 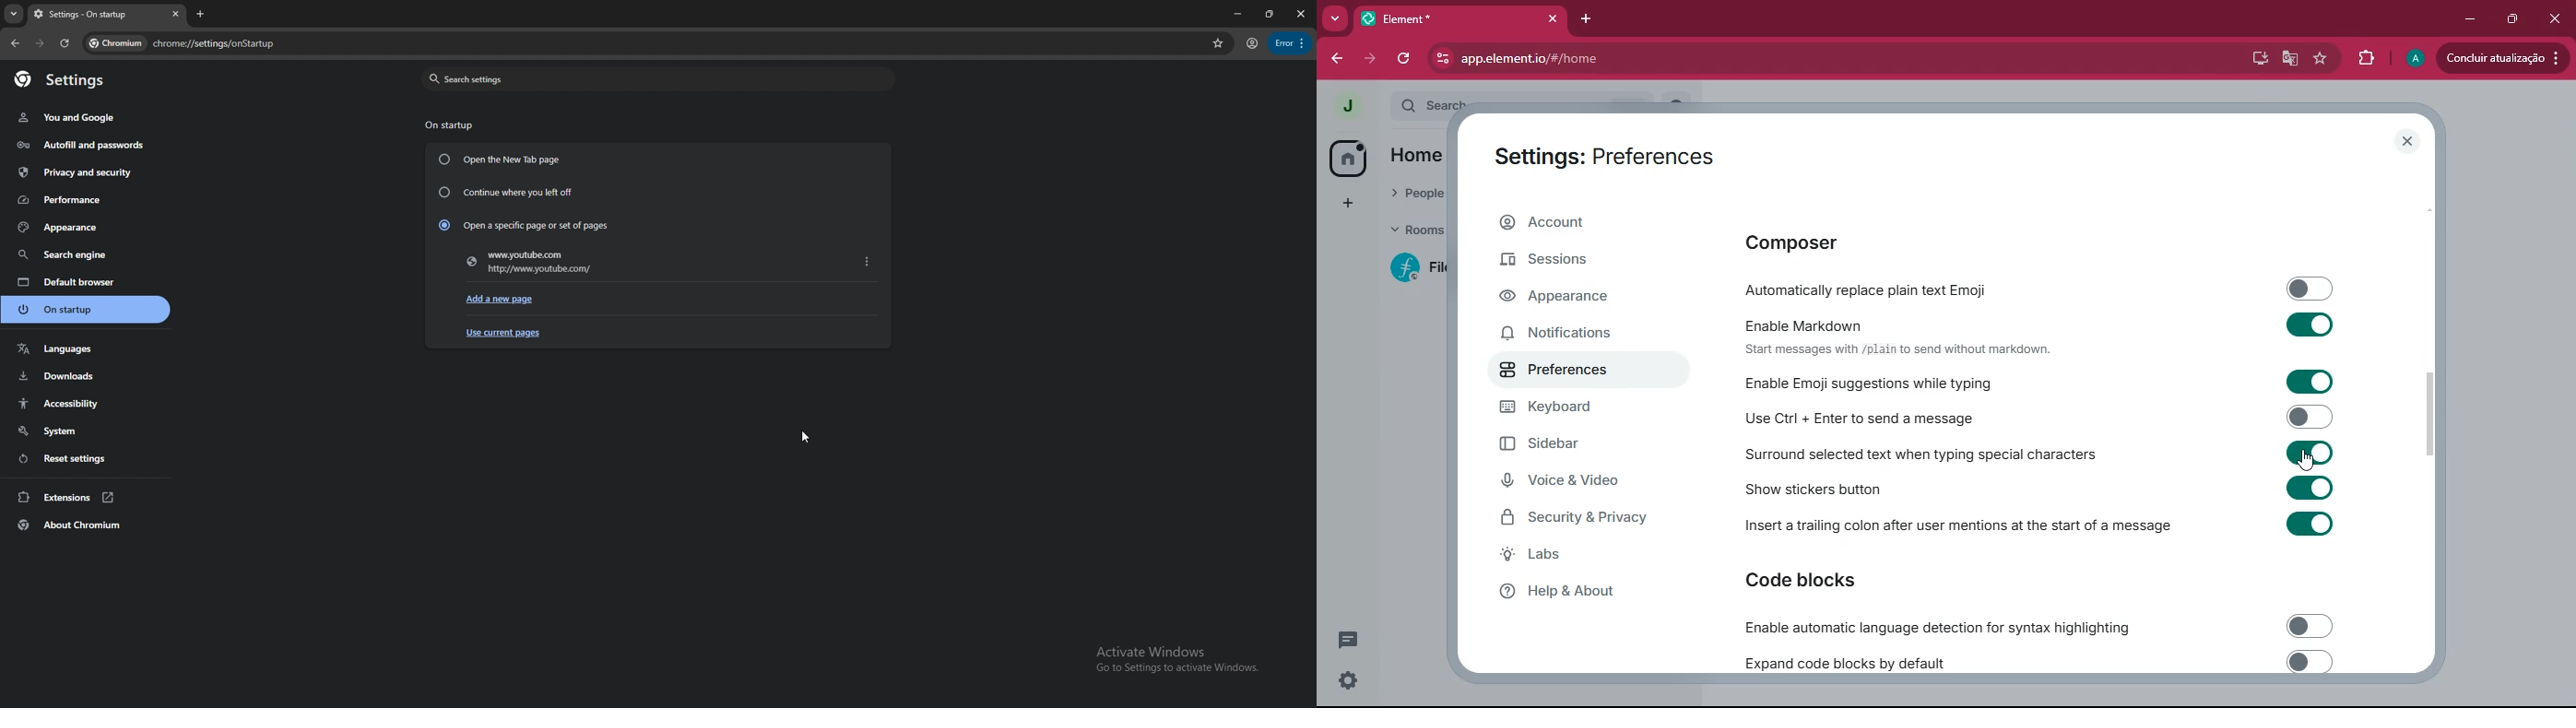 I want to click on appearance, so click(x=87, y=227).